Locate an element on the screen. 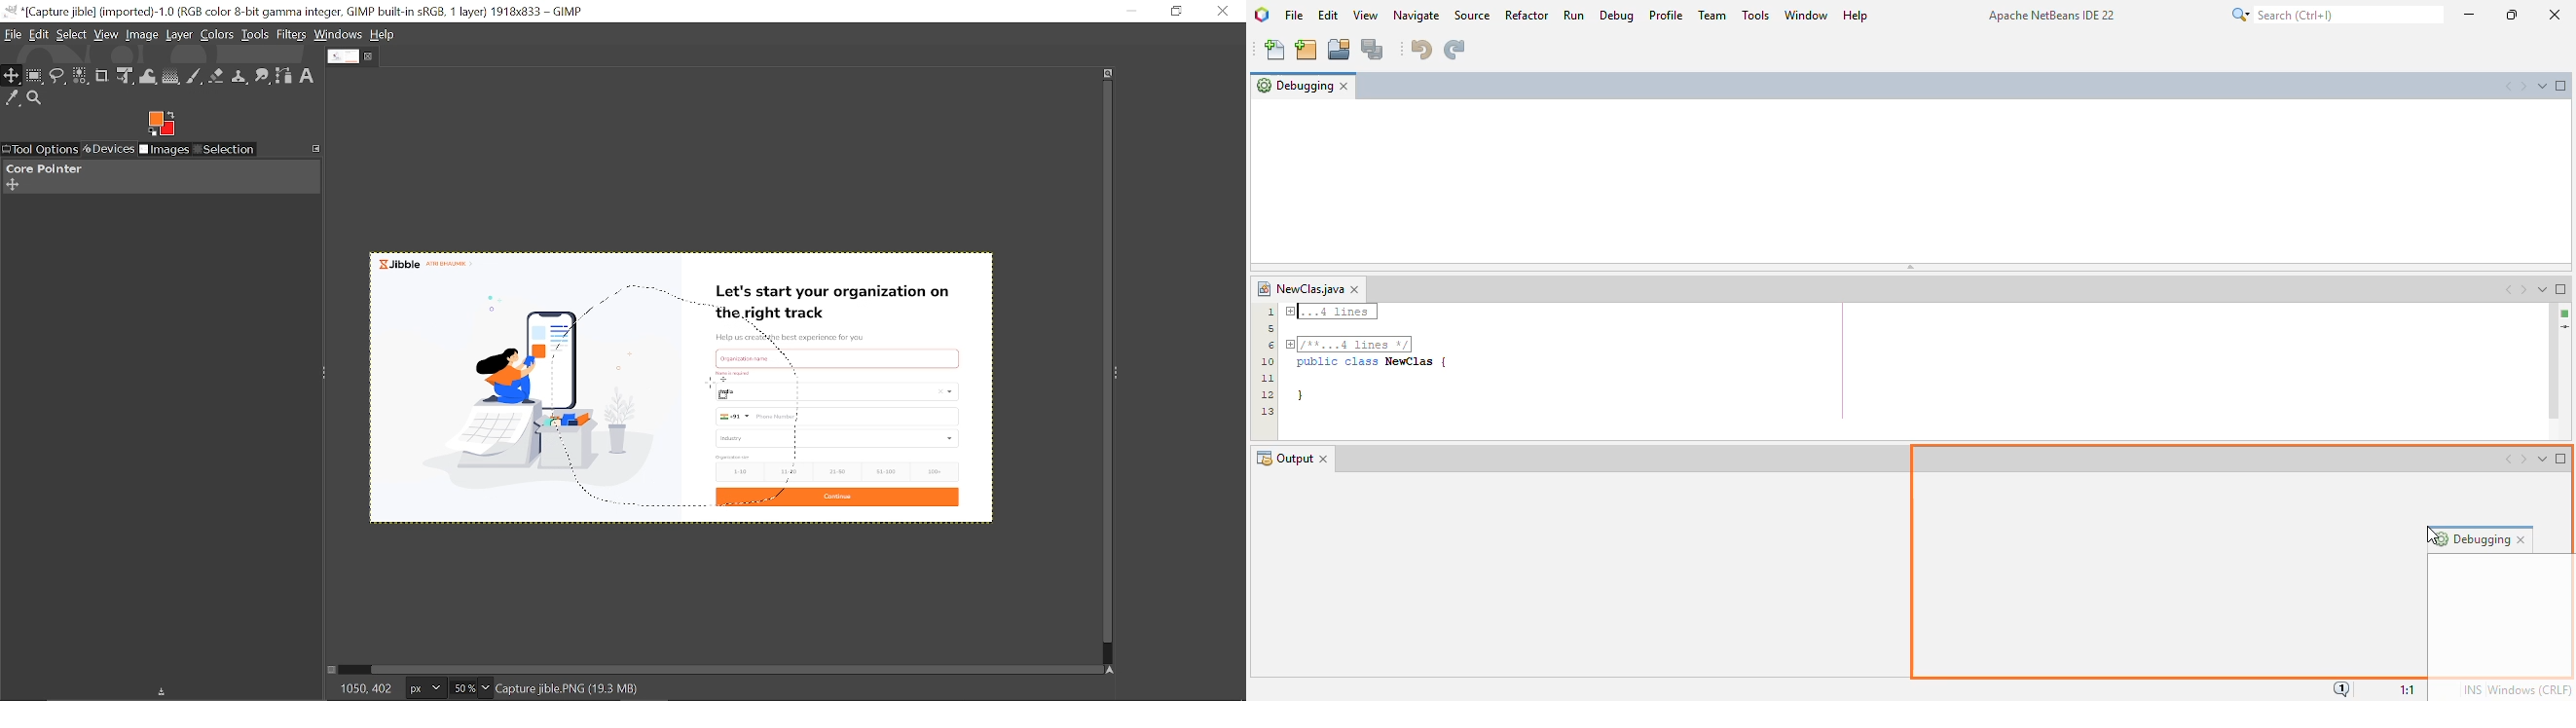 The height and width of the screenshot is (728, 2576). View is located at coordinates (106, 34).